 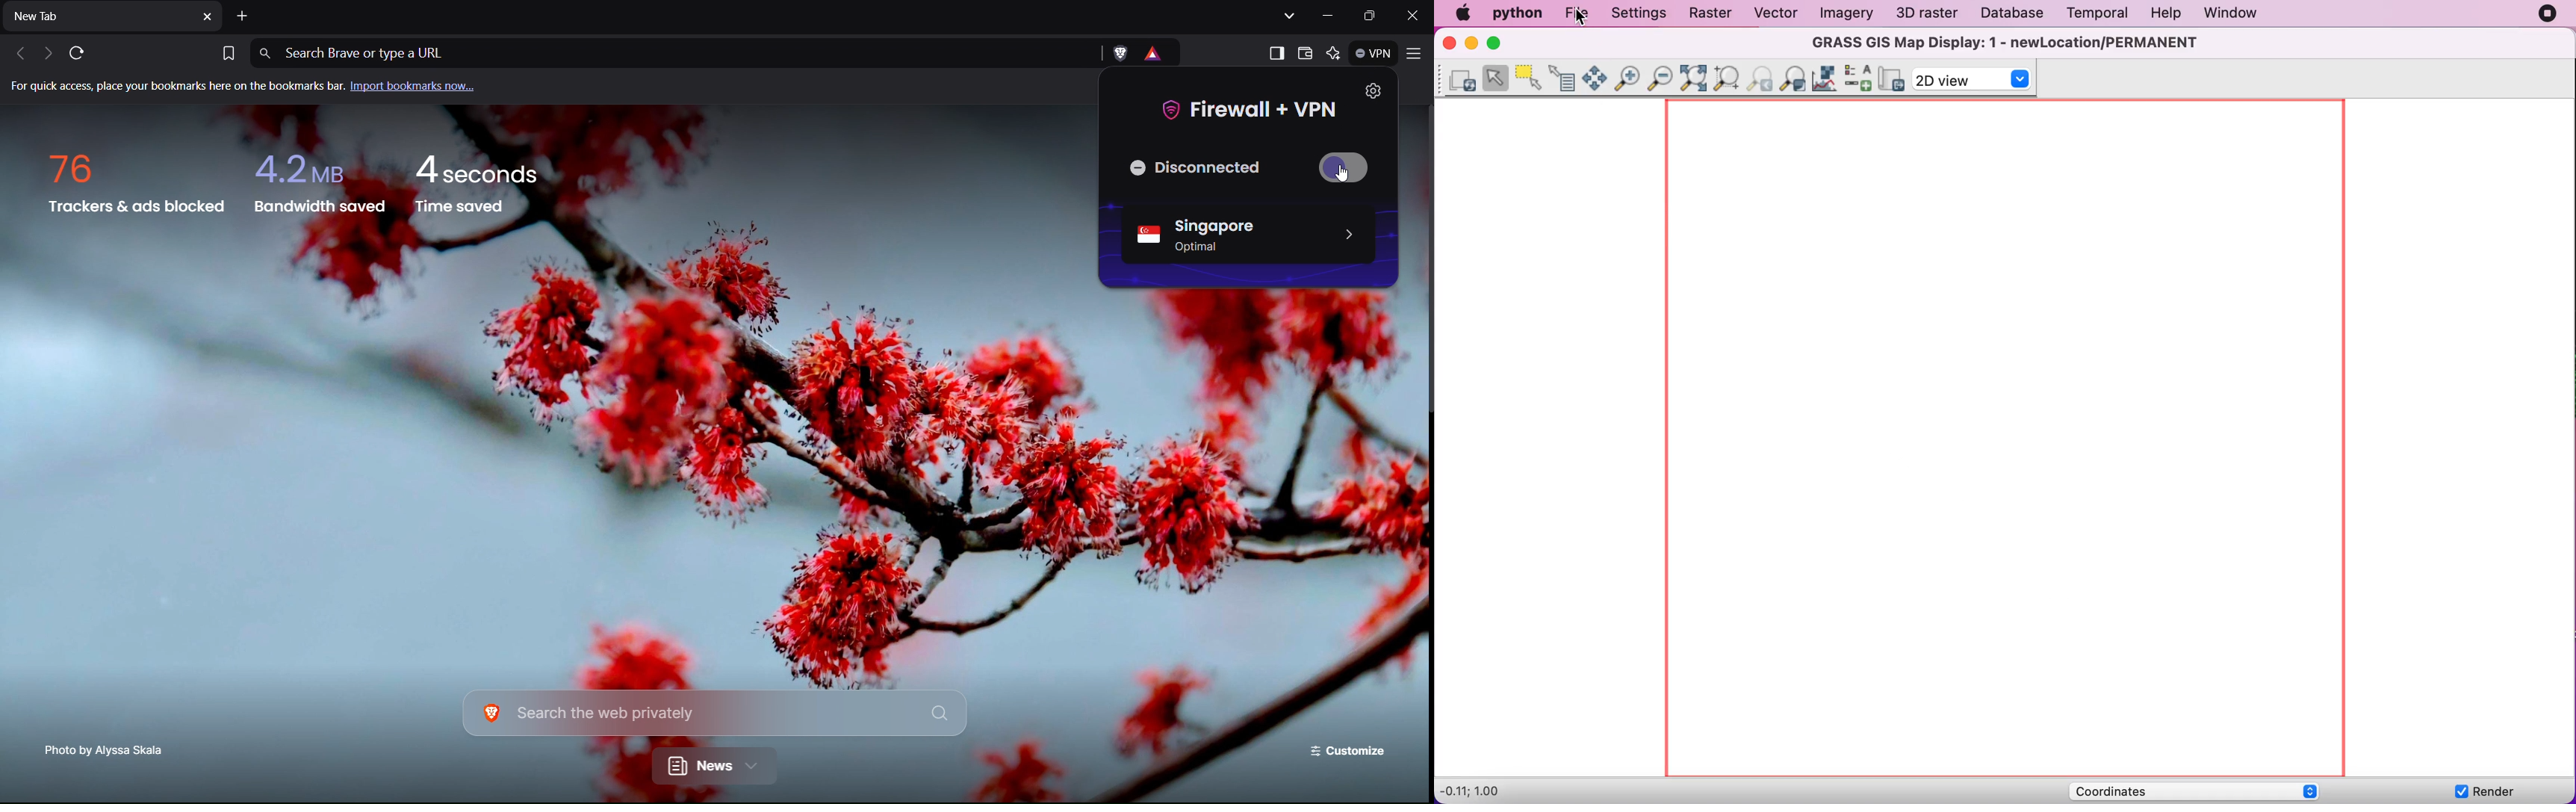 What do you see at coordinates (317, 185) in the screenshot?
I see `Bandwidth saved` at bounding box center [317, 185].